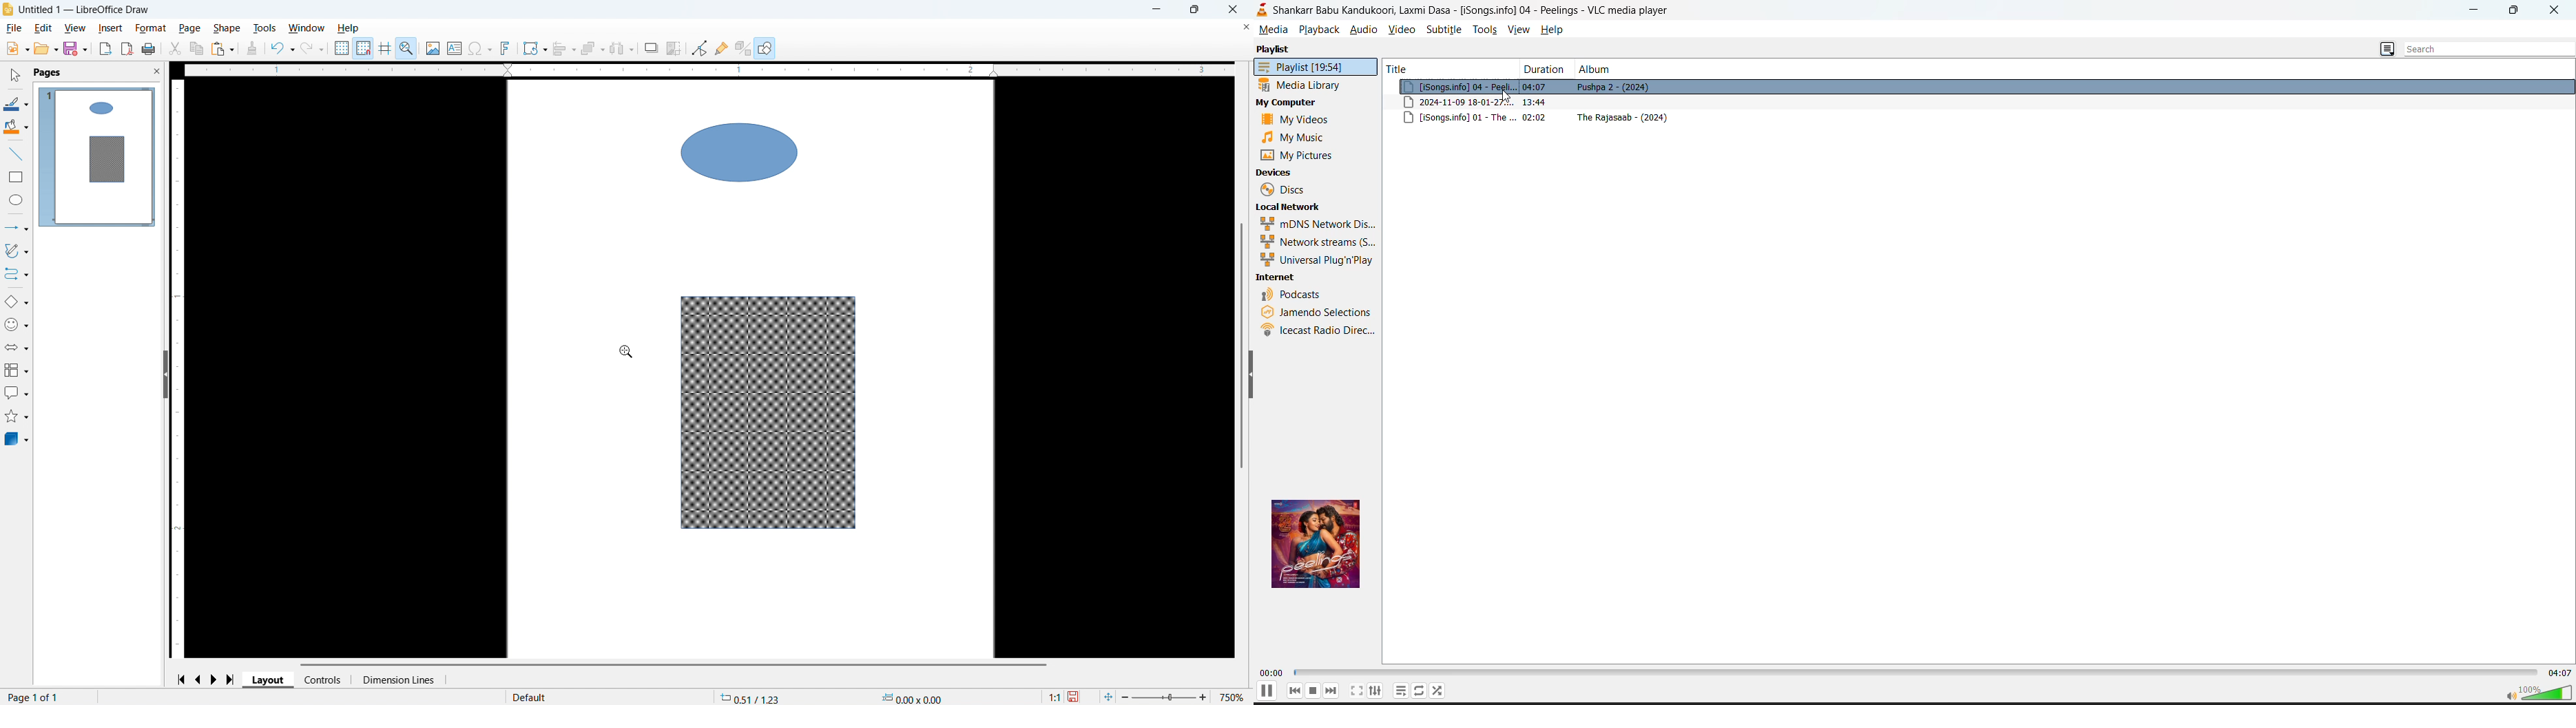  What do you see at coordinates (564, 48) in the screenshot?
I see `Align ` at bounding box center [564, 48].